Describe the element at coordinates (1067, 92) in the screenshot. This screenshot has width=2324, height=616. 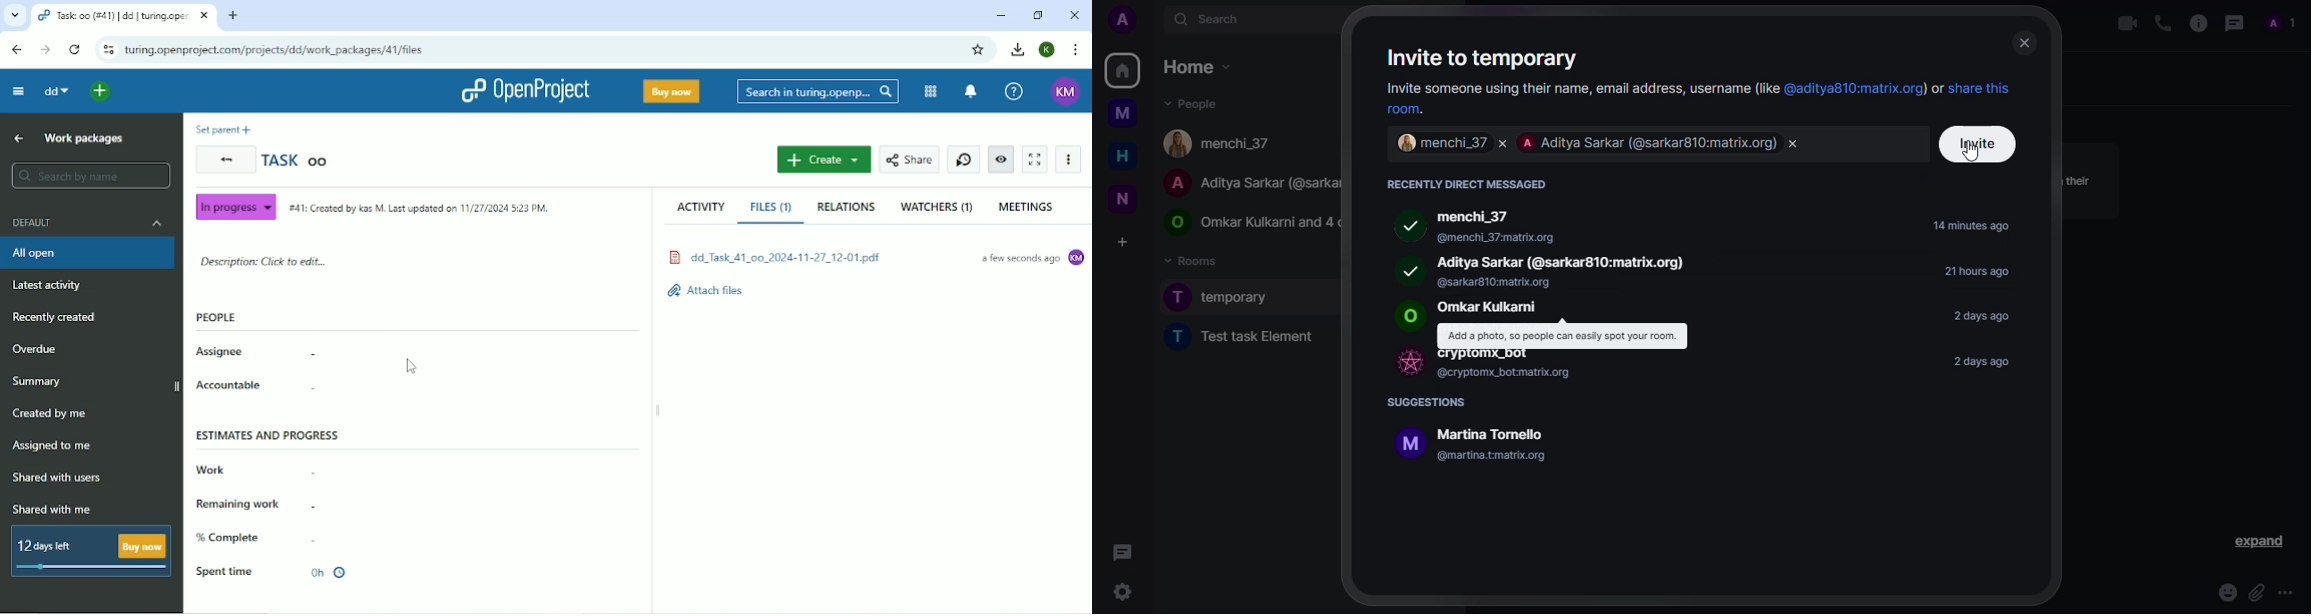
I see `KM` at that location.